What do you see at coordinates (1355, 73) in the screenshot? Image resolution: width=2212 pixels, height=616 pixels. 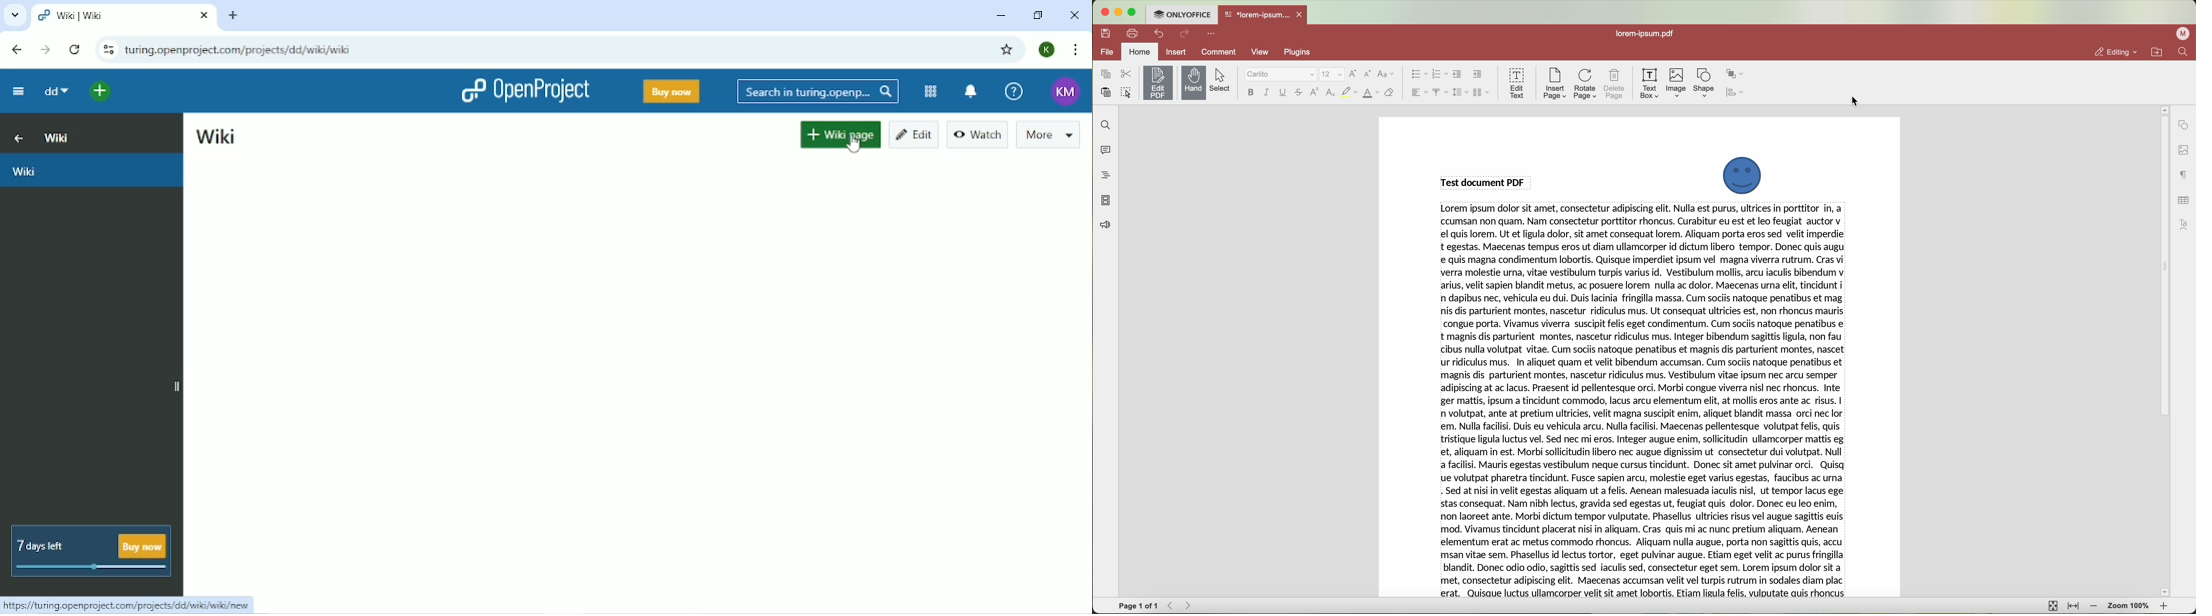 I see `increment font size` at bounding box center [1355, 73].